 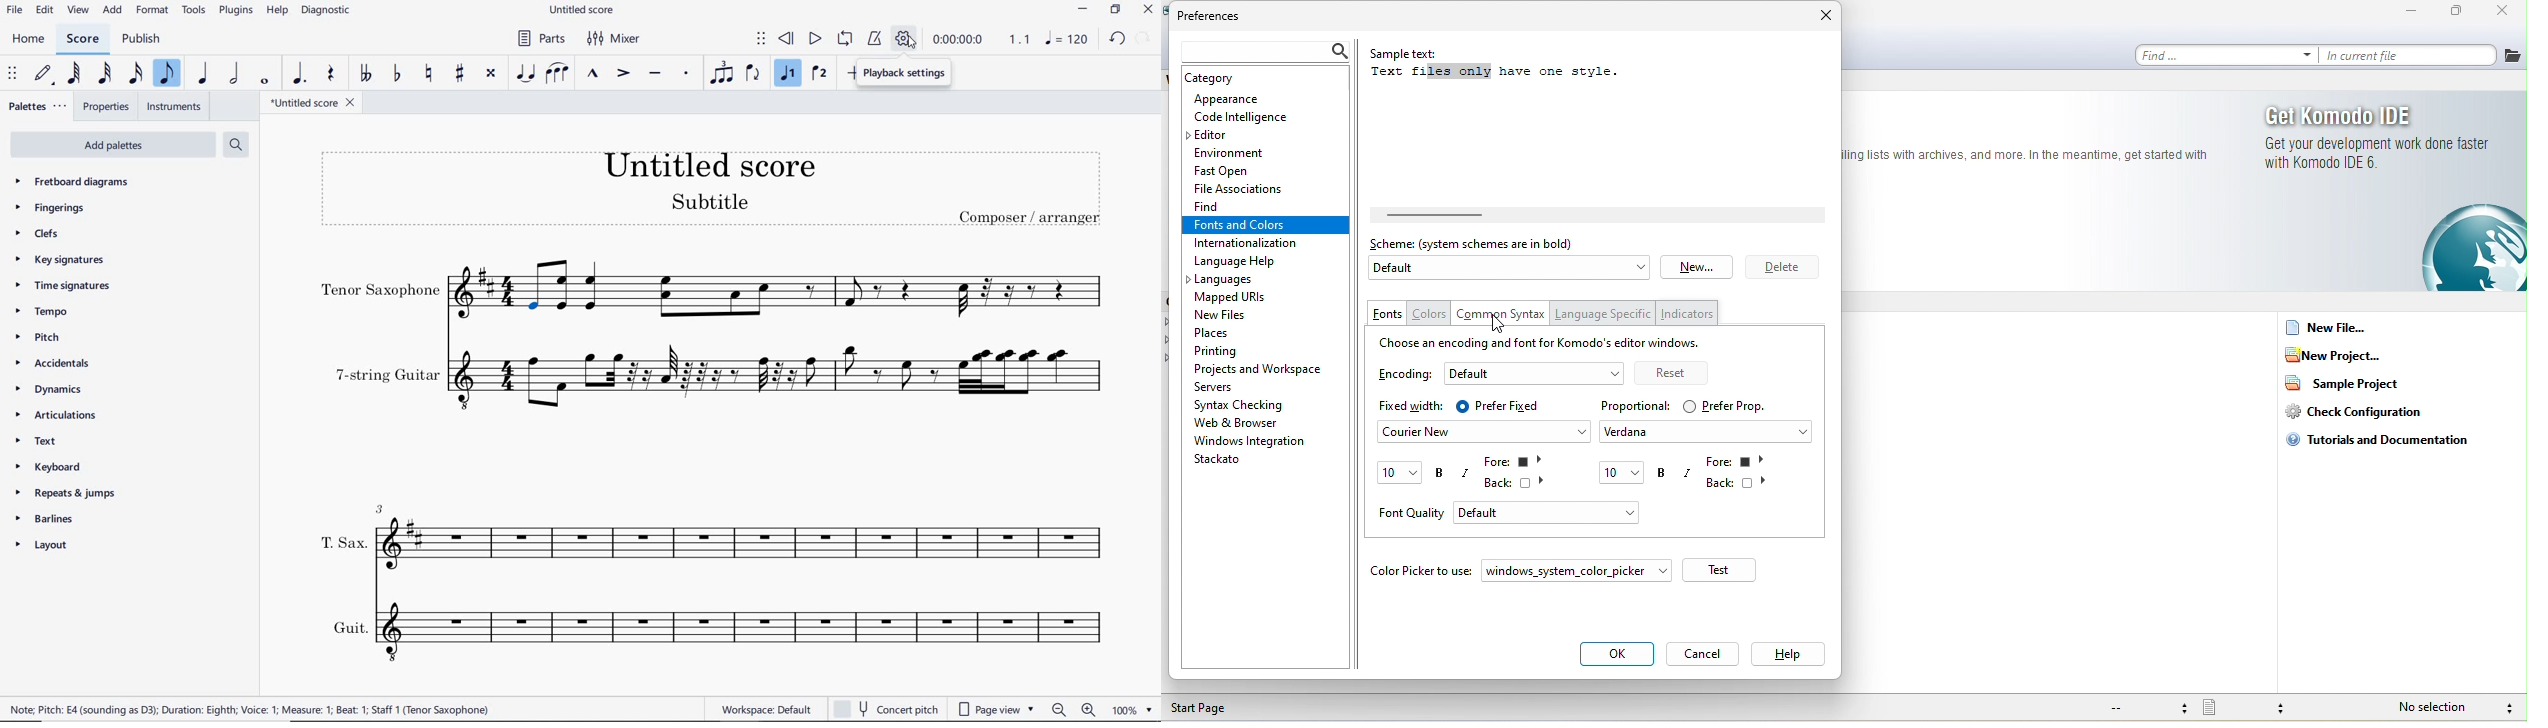 I want to click on INSTRUMENT: T.SAX, so click(x=711, y=532).